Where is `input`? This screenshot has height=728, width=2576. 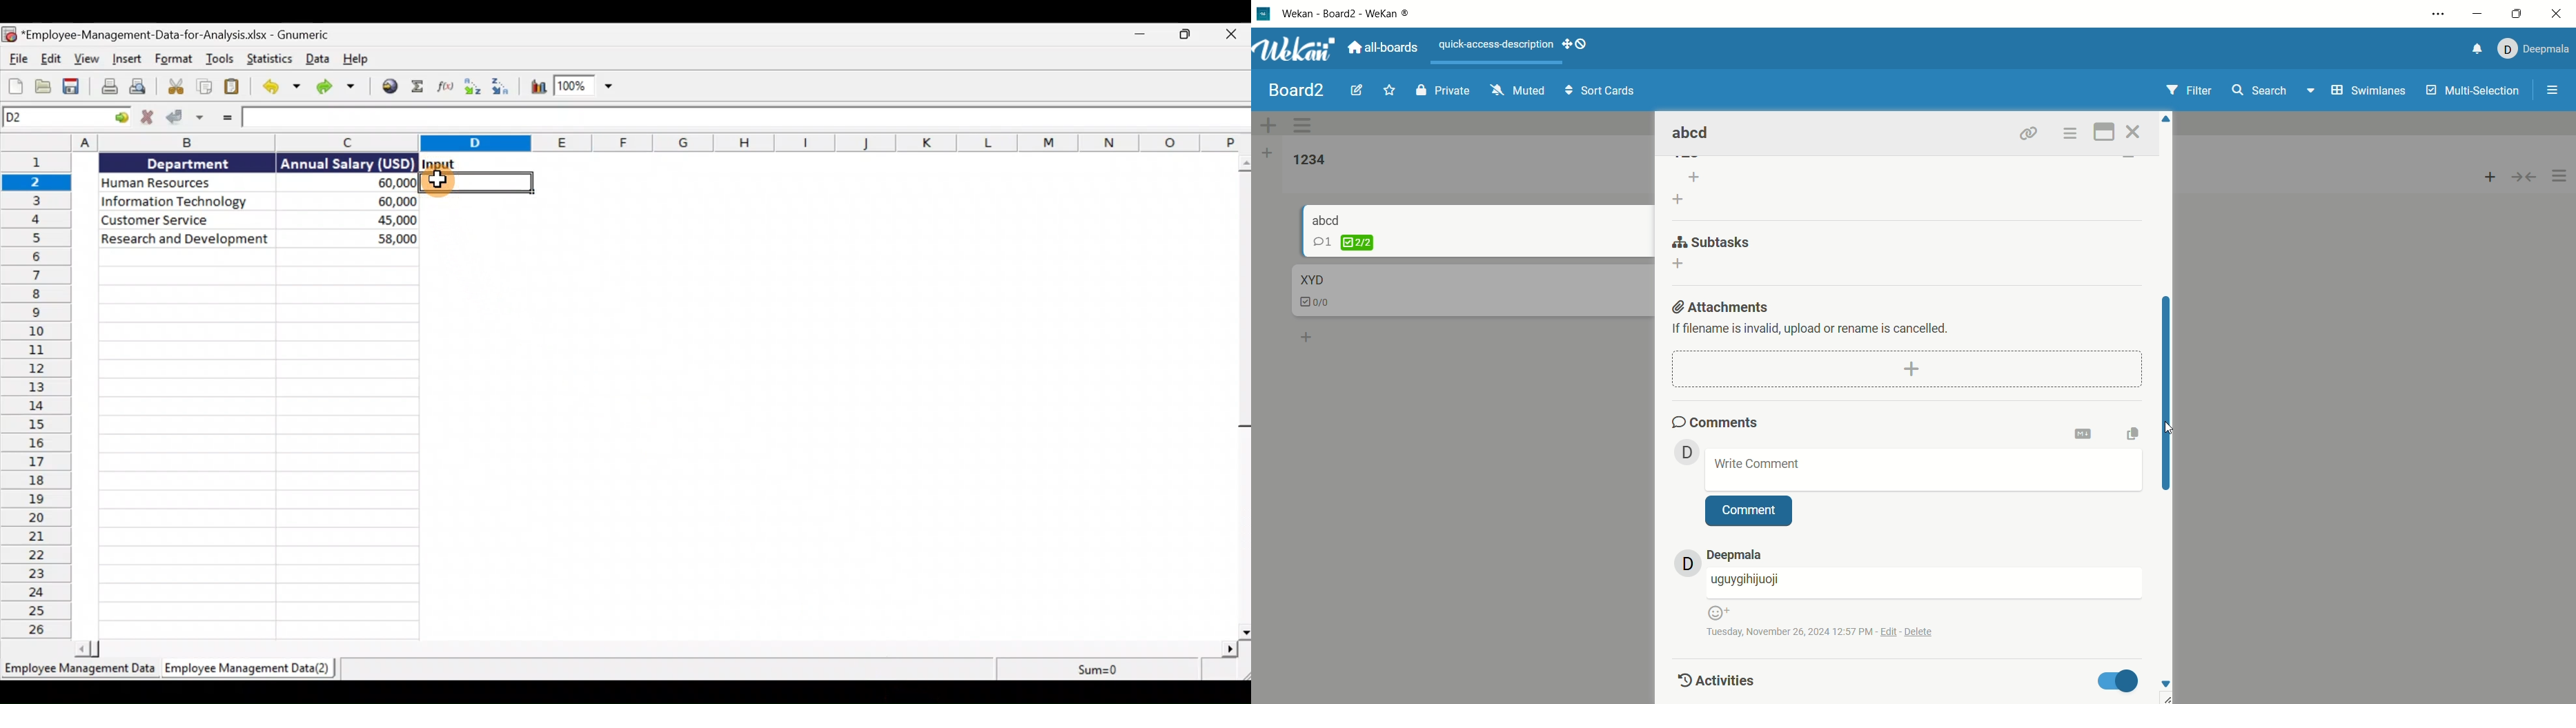 input is located at coordinates (441, 164).